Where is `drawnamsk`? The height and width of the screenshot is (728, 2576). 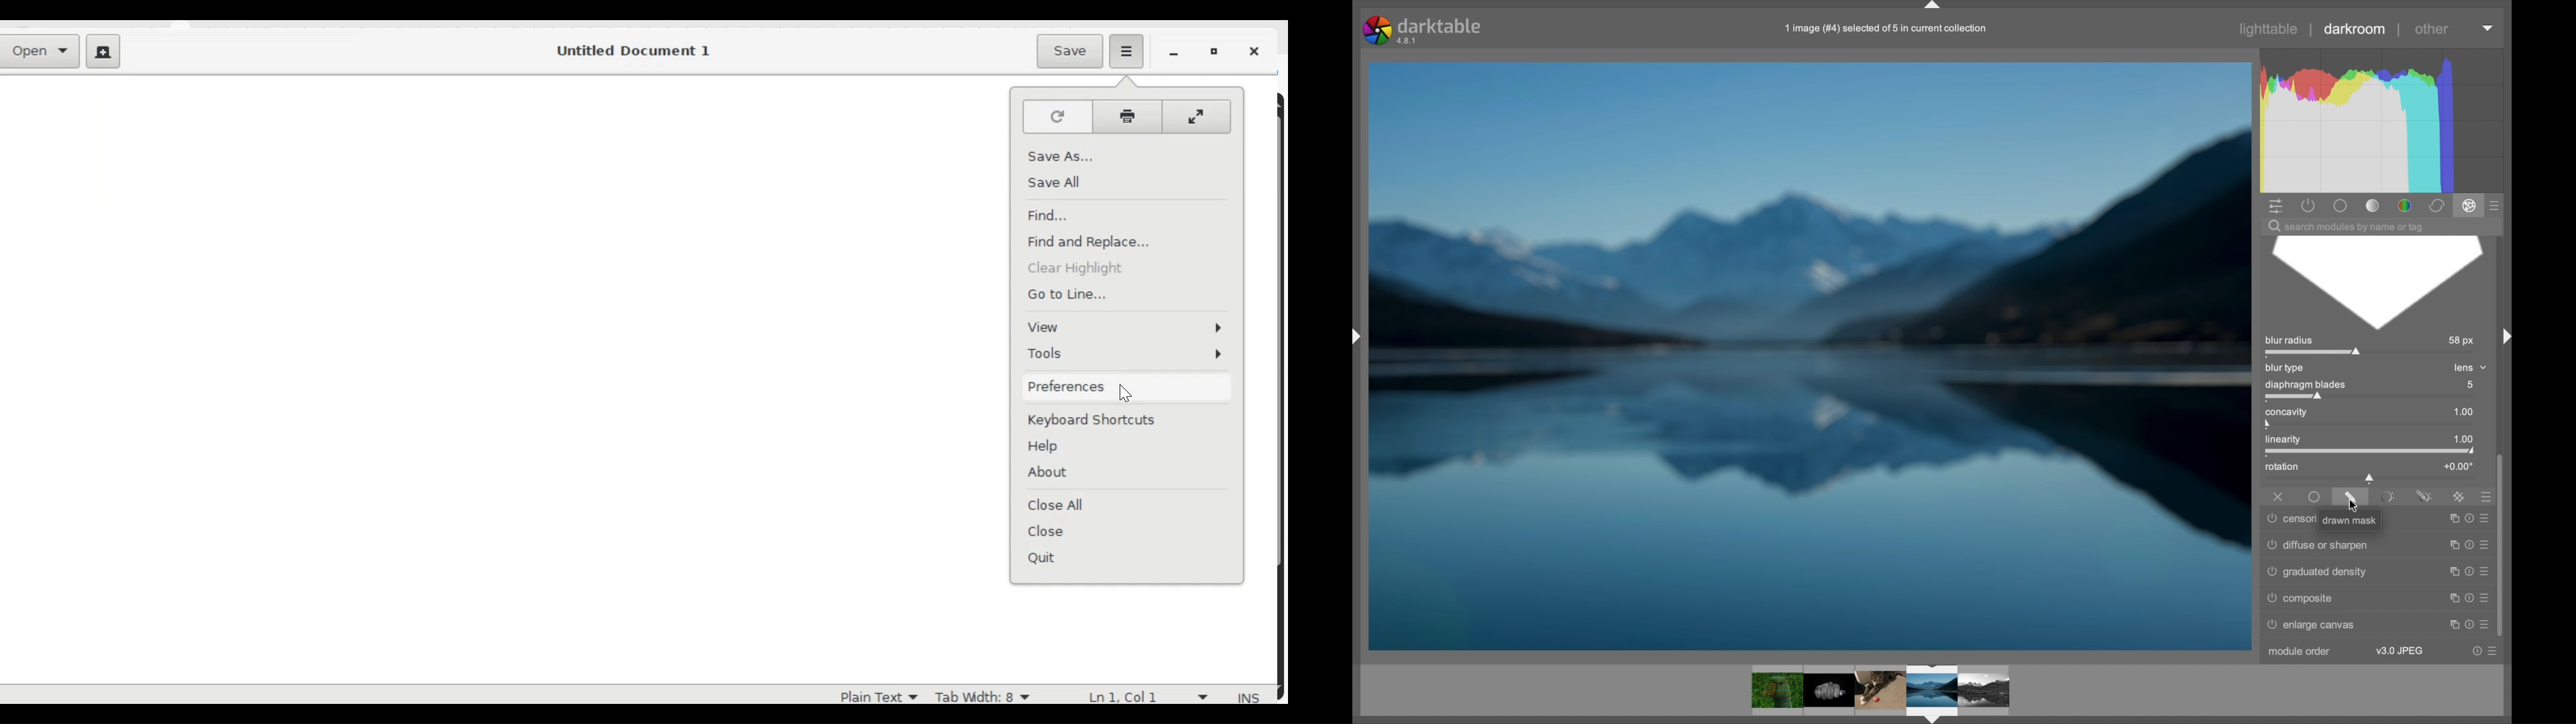
drawnamsk is located at coordinates (2351, 497).